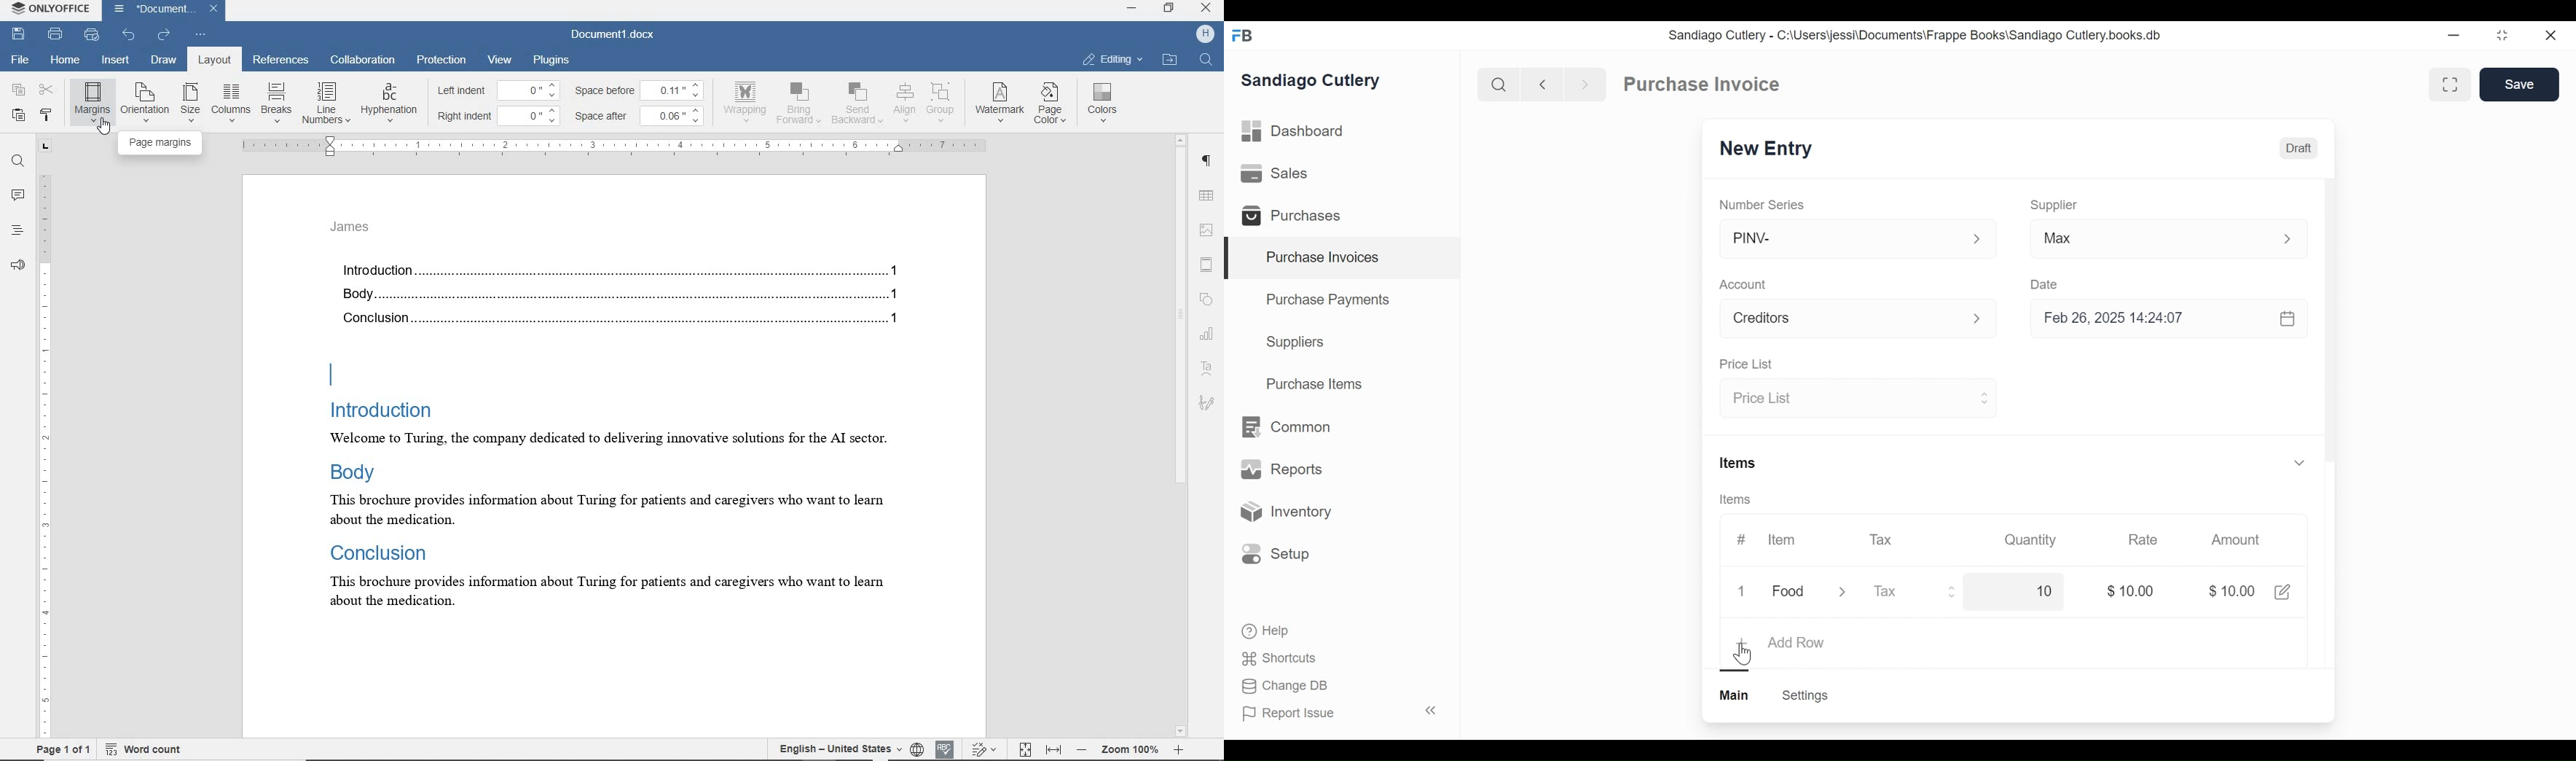  What do you see at coordinates (1208, 228) in the screenshot?
I see `image` at bounding box center [1208, 228].